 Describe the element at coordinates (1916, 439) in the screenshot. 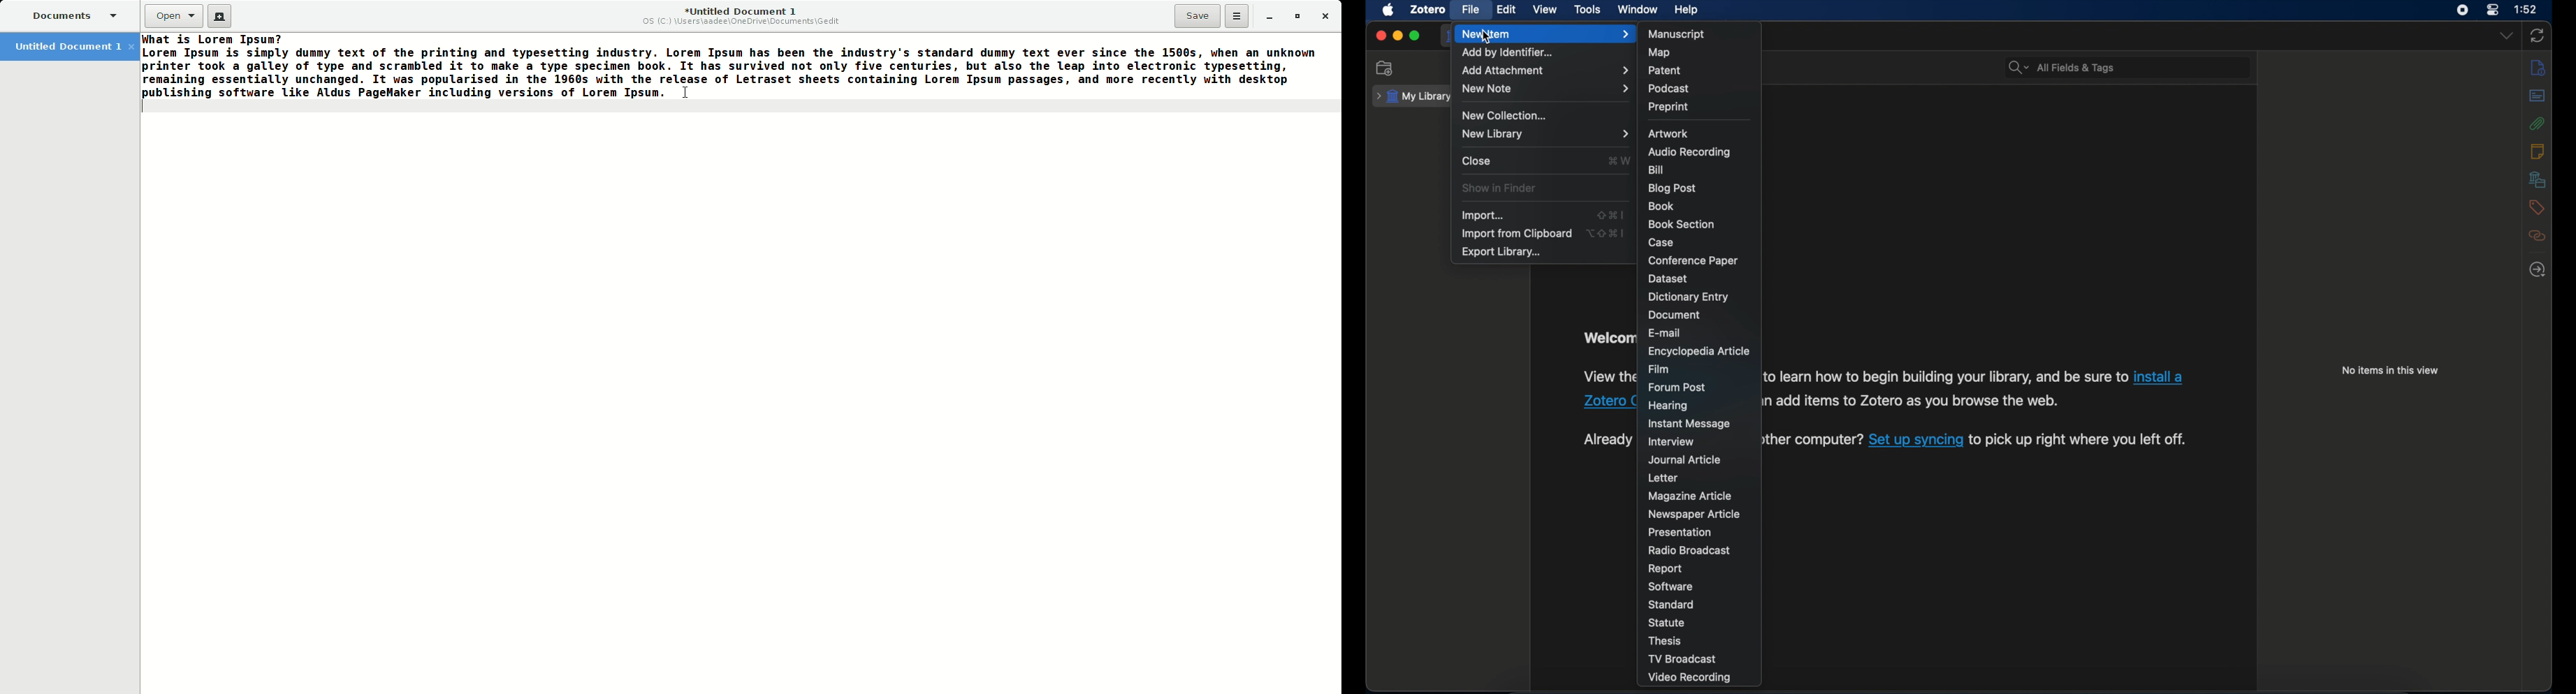

I see `Set up syncing` at that location.